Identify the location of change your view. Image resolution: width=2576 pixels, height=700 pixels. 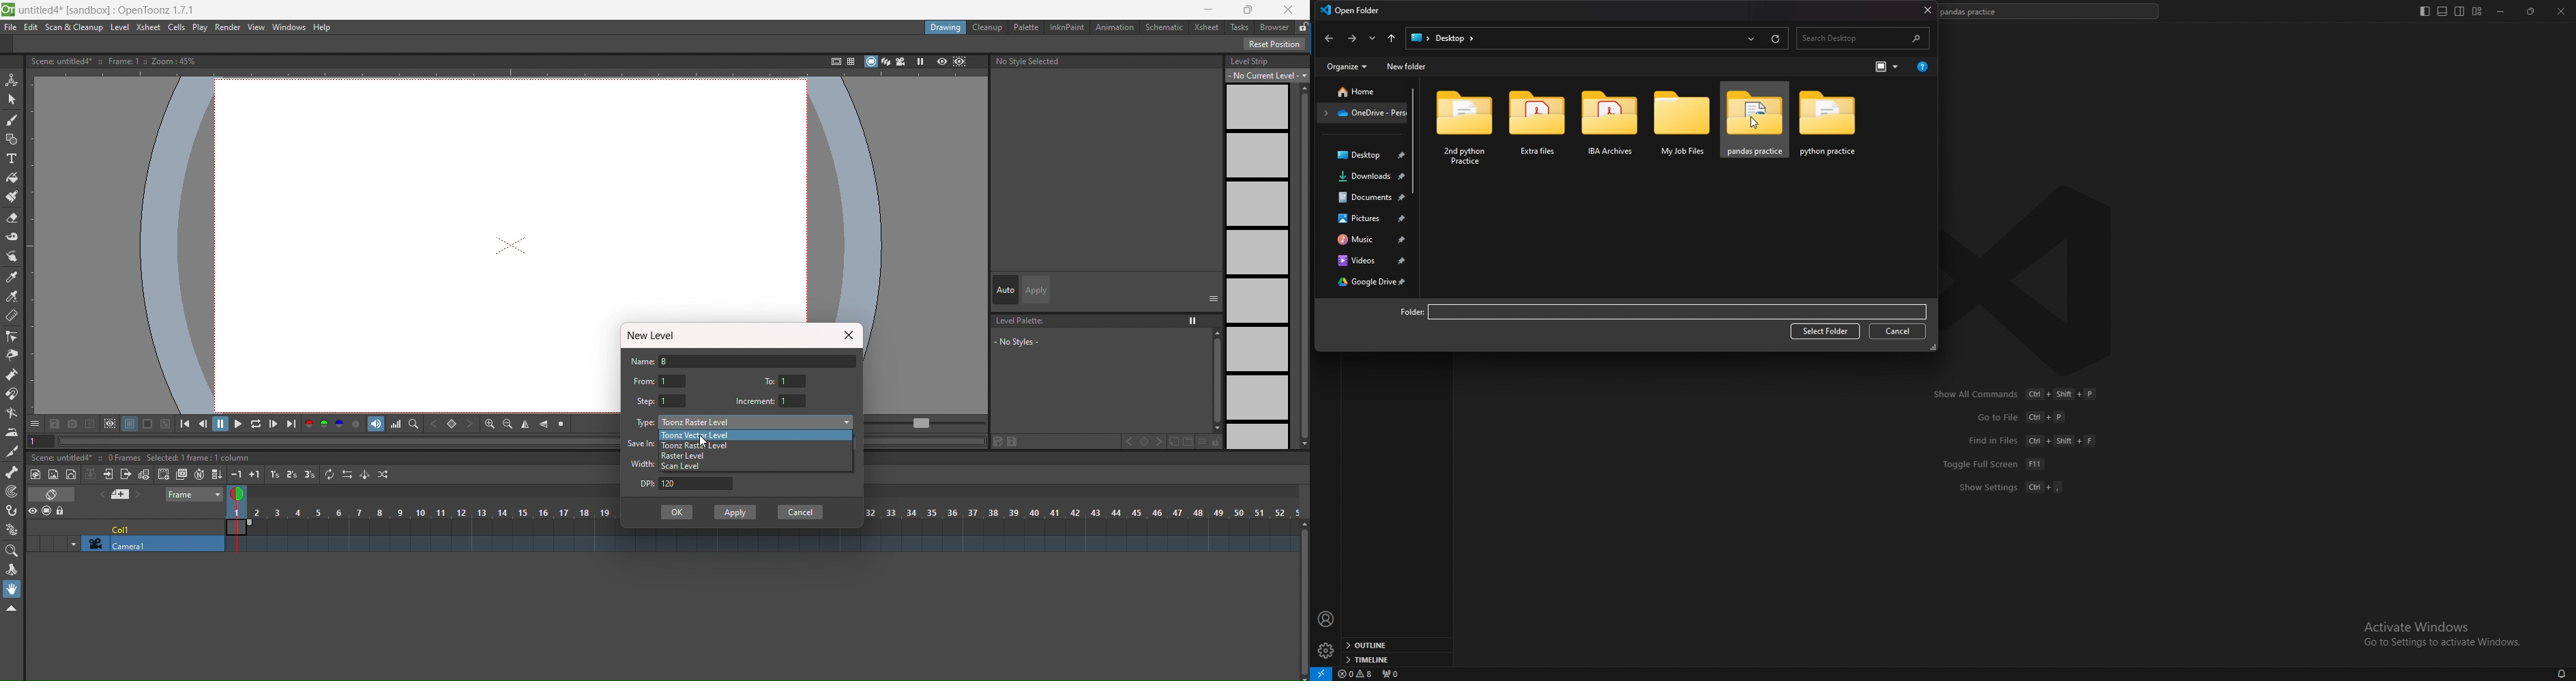
(1885, 67).